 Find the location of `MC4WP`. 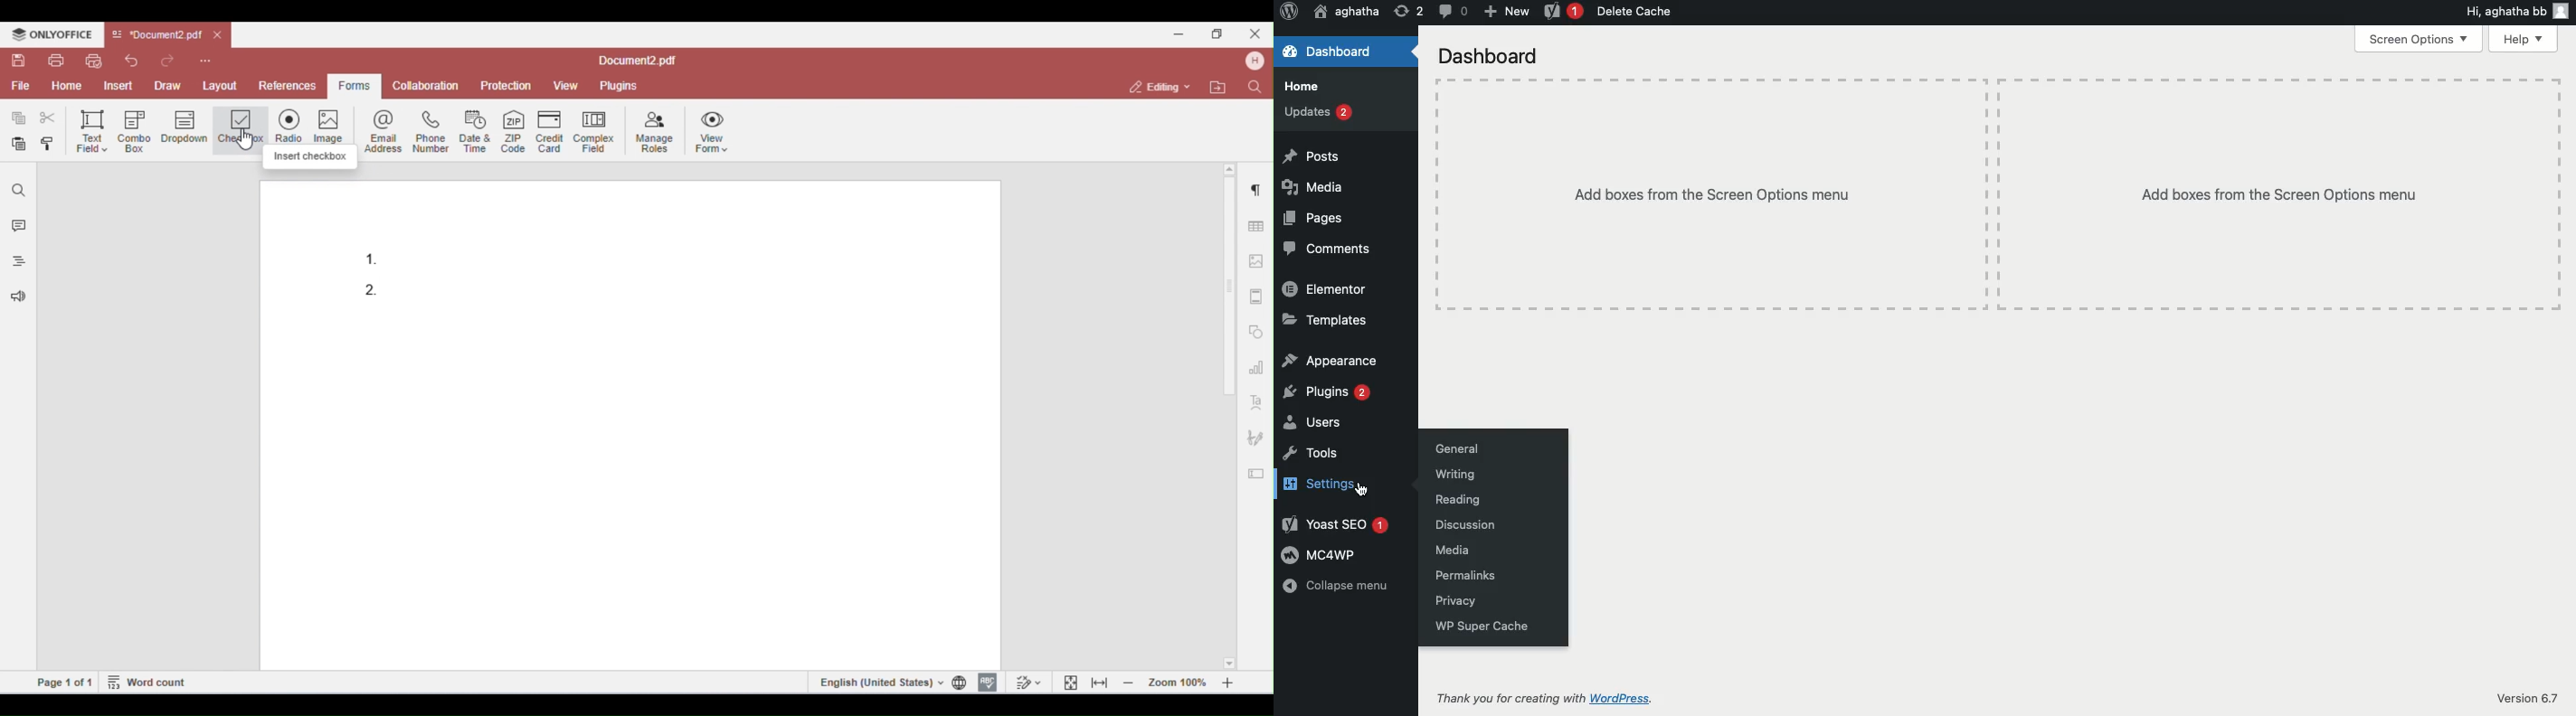

MC4WP is located at coordinates (1318, 556).